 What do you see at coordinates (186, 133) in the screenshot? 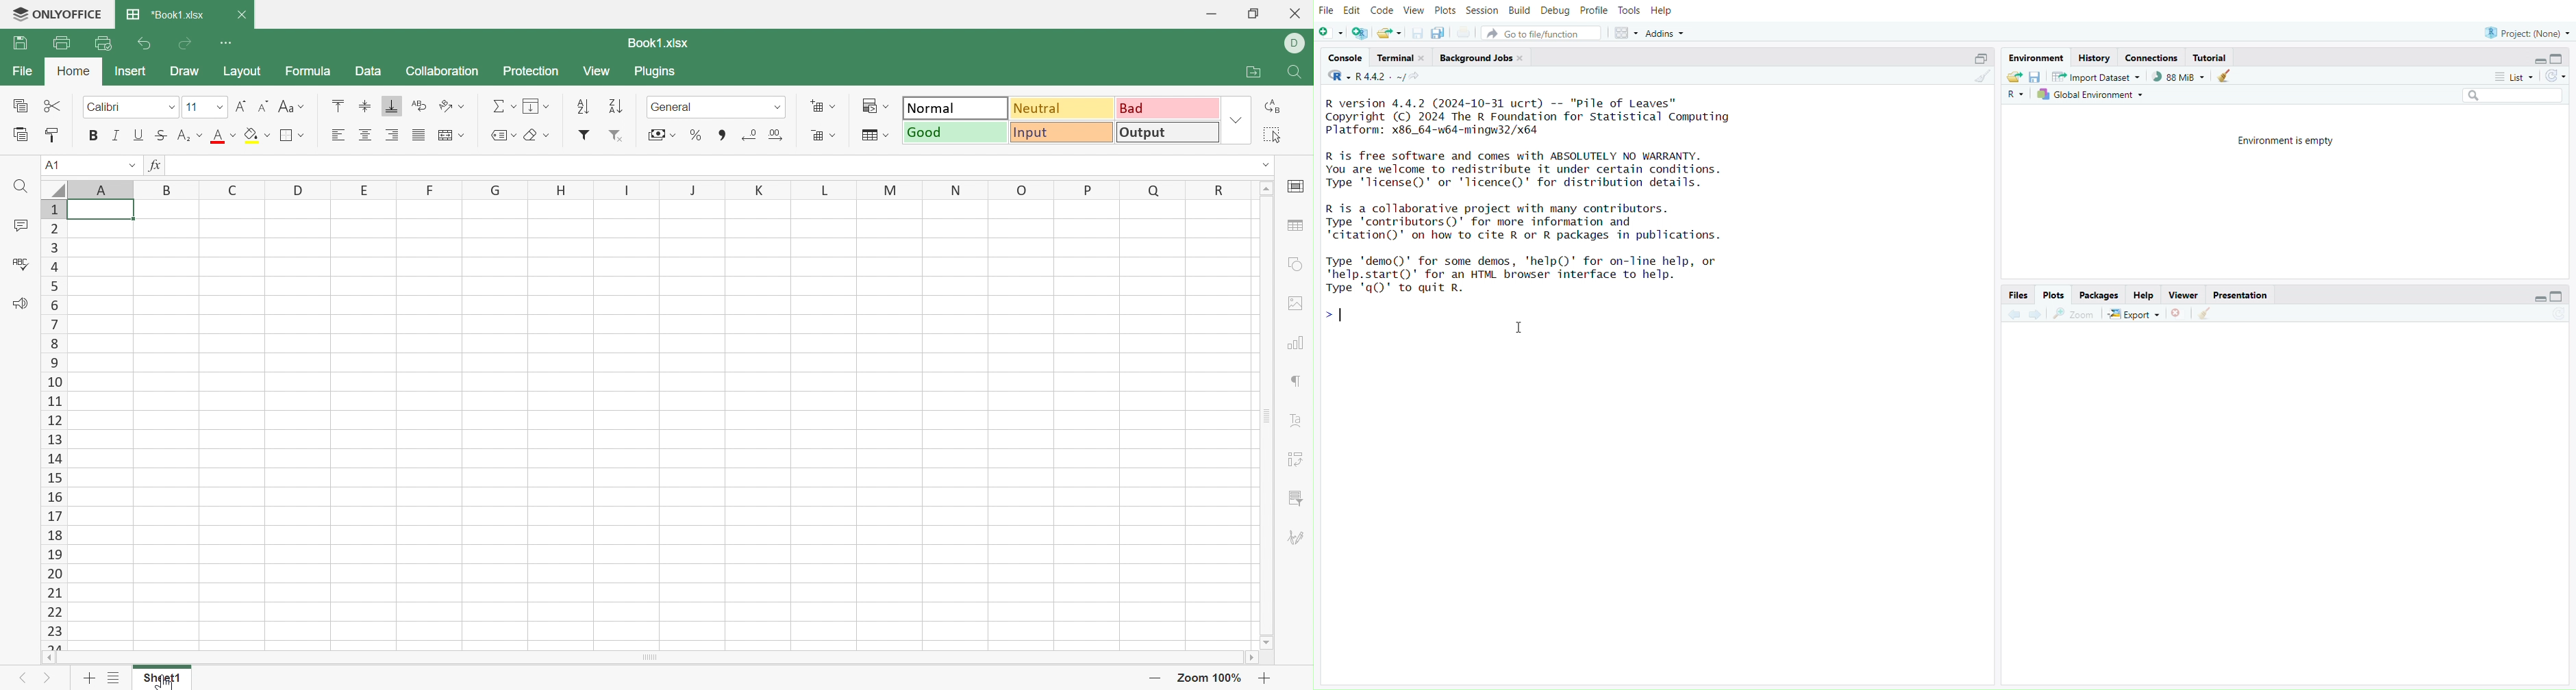
I see `Superscript/Subscript` at bounding box center [186, 133].